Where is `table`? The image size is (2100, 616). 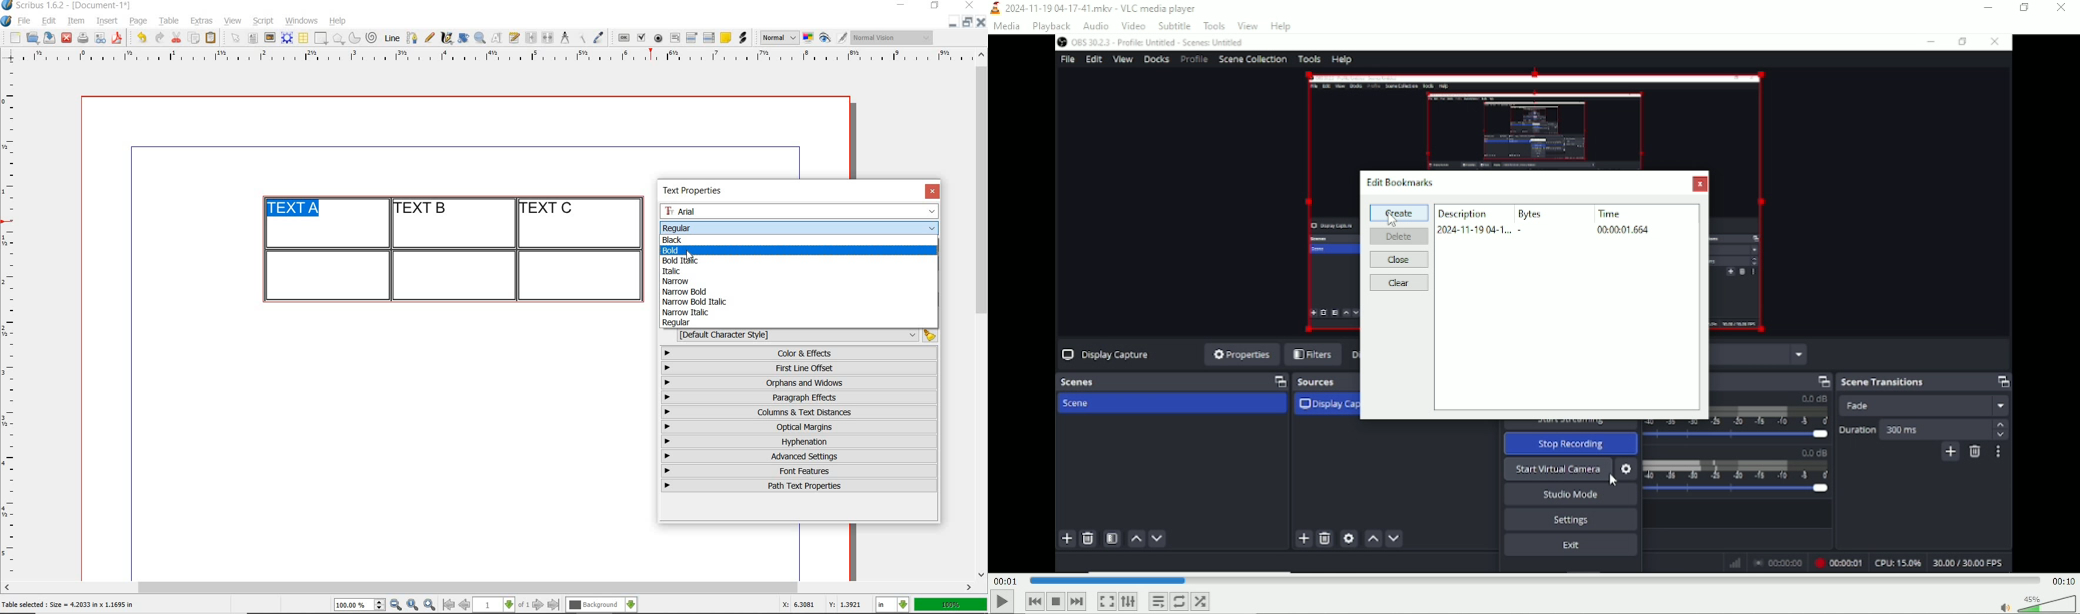 table is located at coordinates (304, 38).